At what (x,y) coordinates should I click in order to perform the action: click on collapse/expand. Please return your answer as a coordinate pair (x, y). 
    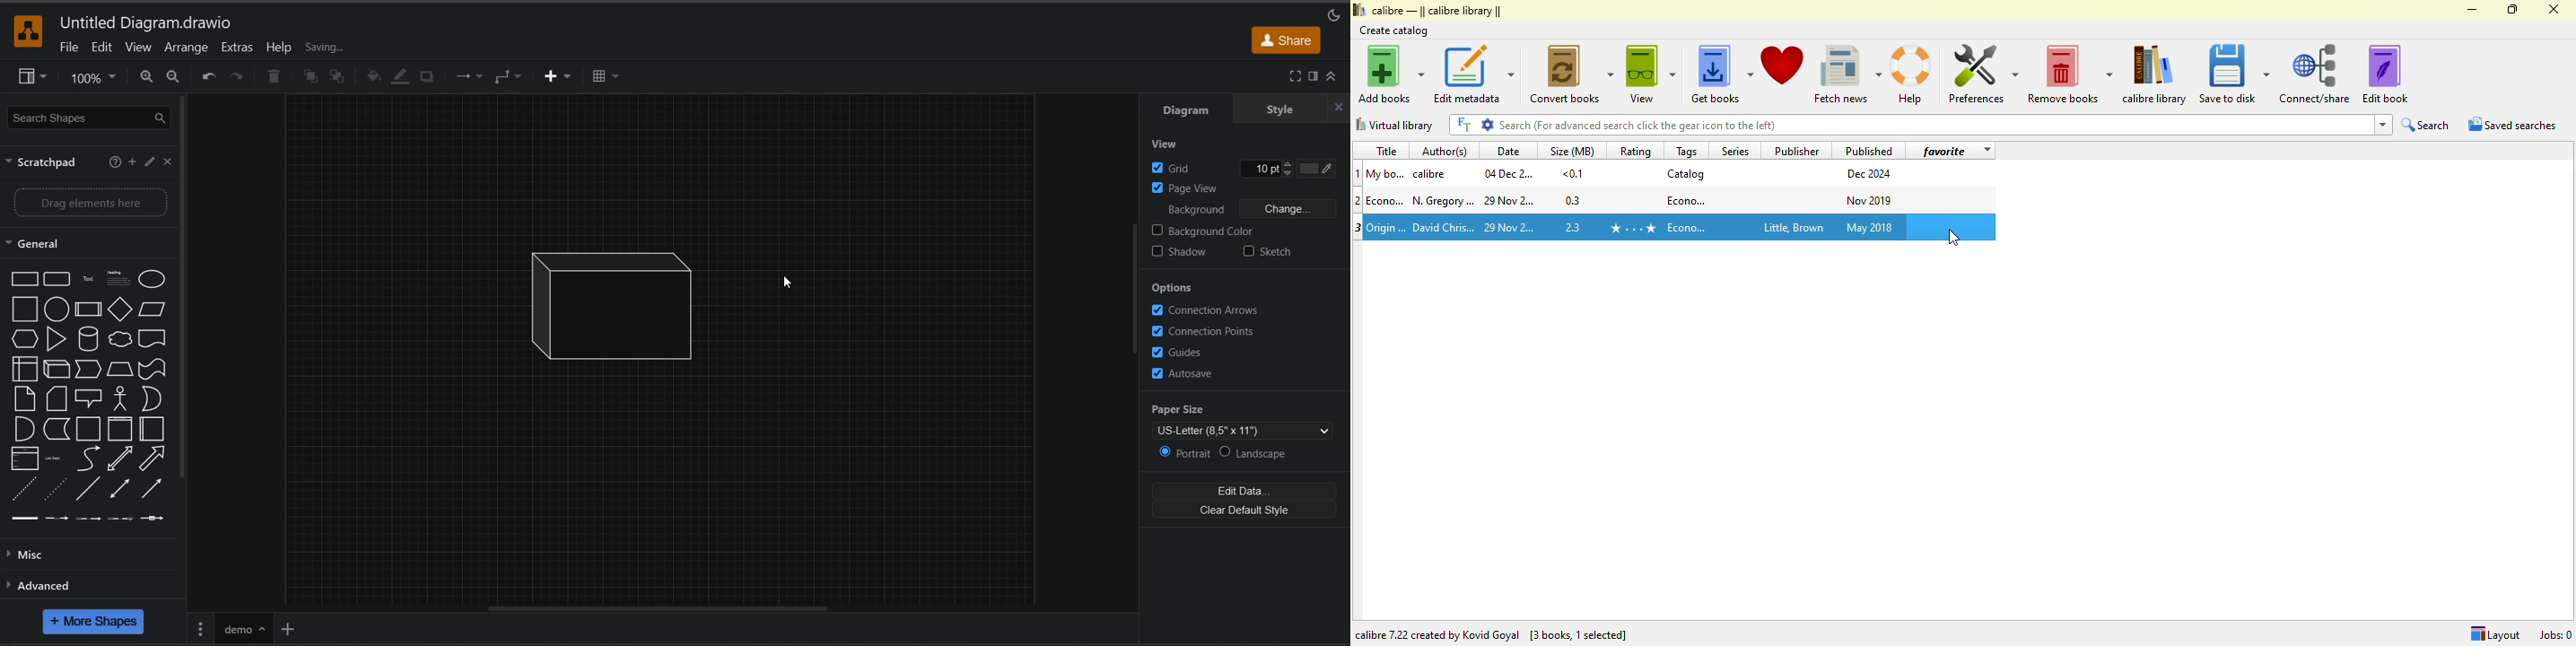
    Looking at the image, I should click on (1334, 76).